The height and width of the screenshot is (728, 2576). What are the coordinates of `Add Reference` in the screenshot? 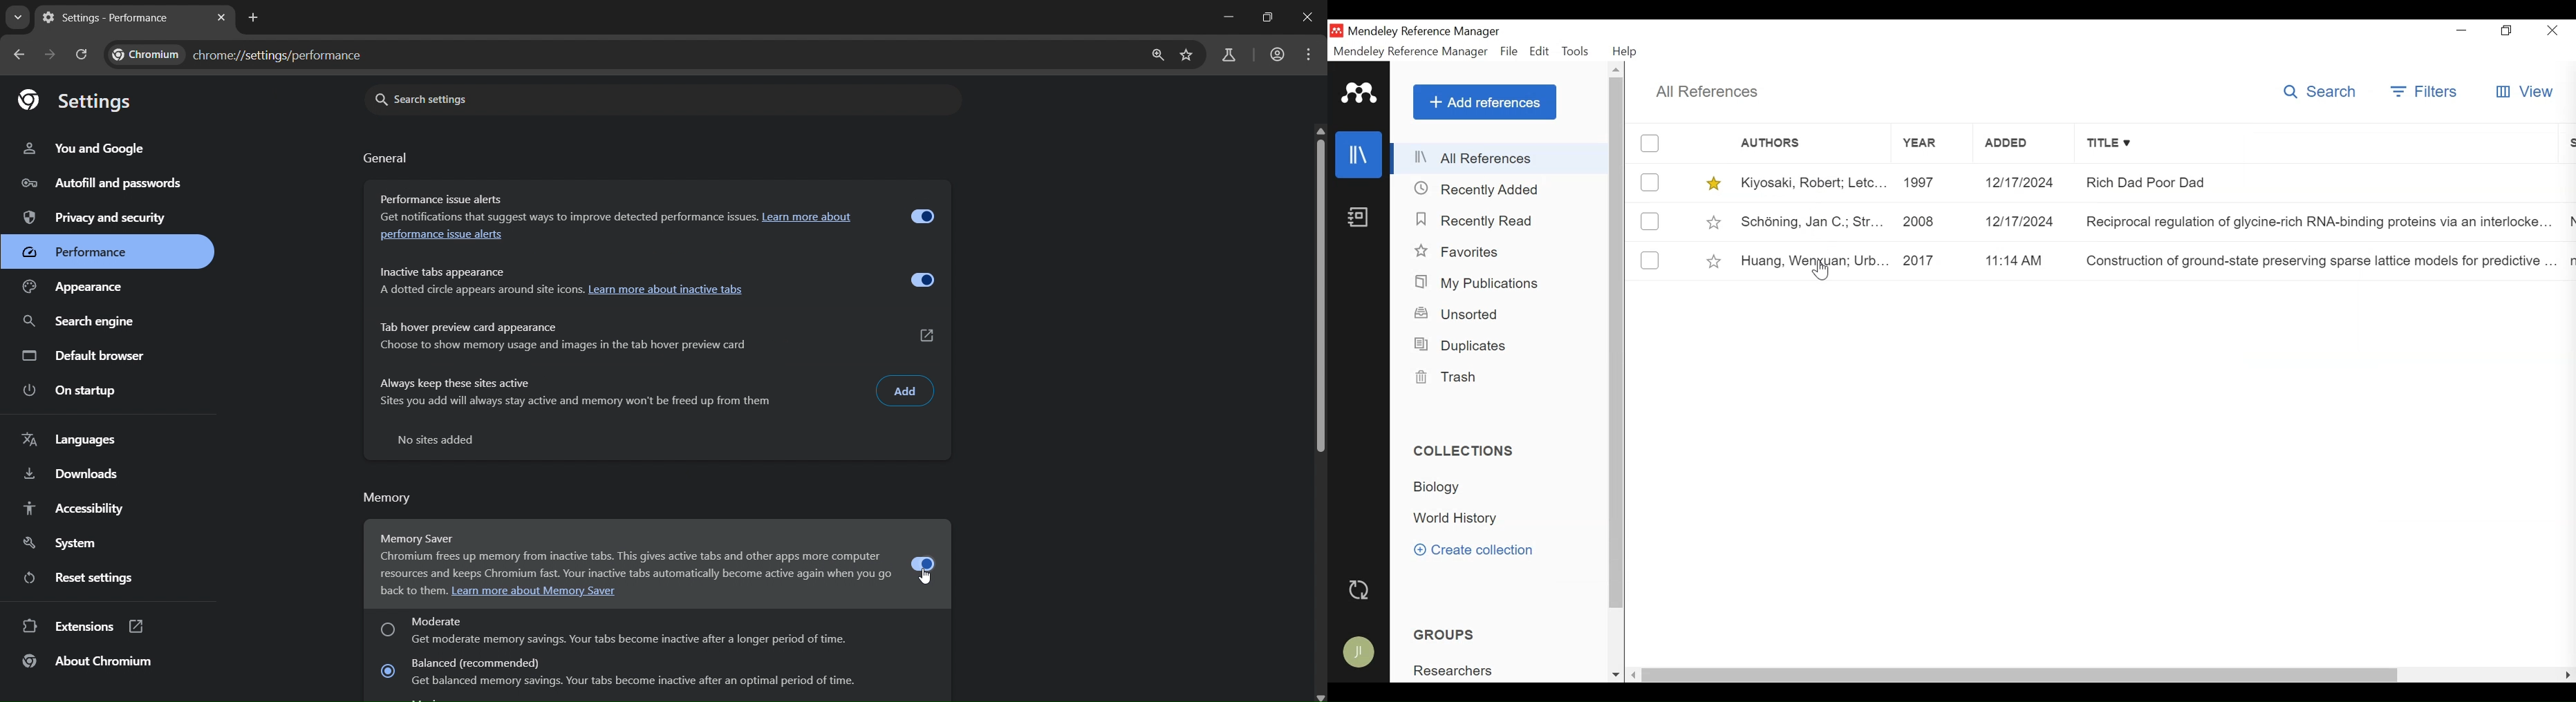 It's located at (1485, 102).